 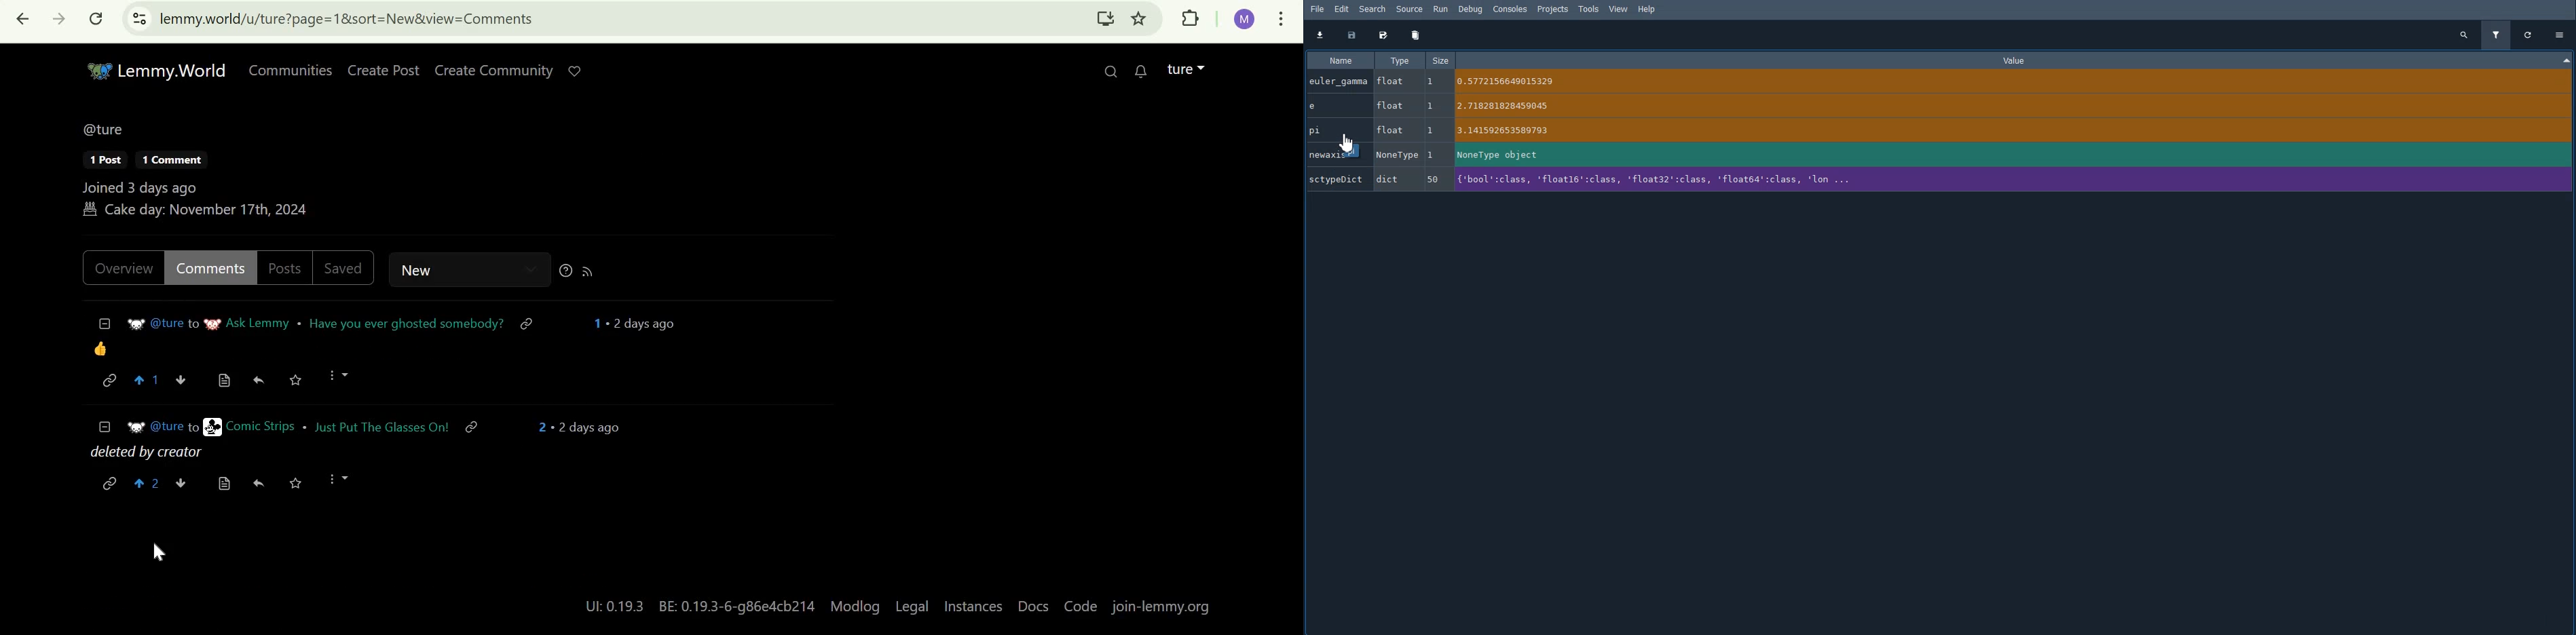 I want to click on euler_gamma, so click(x=1941, y=81).